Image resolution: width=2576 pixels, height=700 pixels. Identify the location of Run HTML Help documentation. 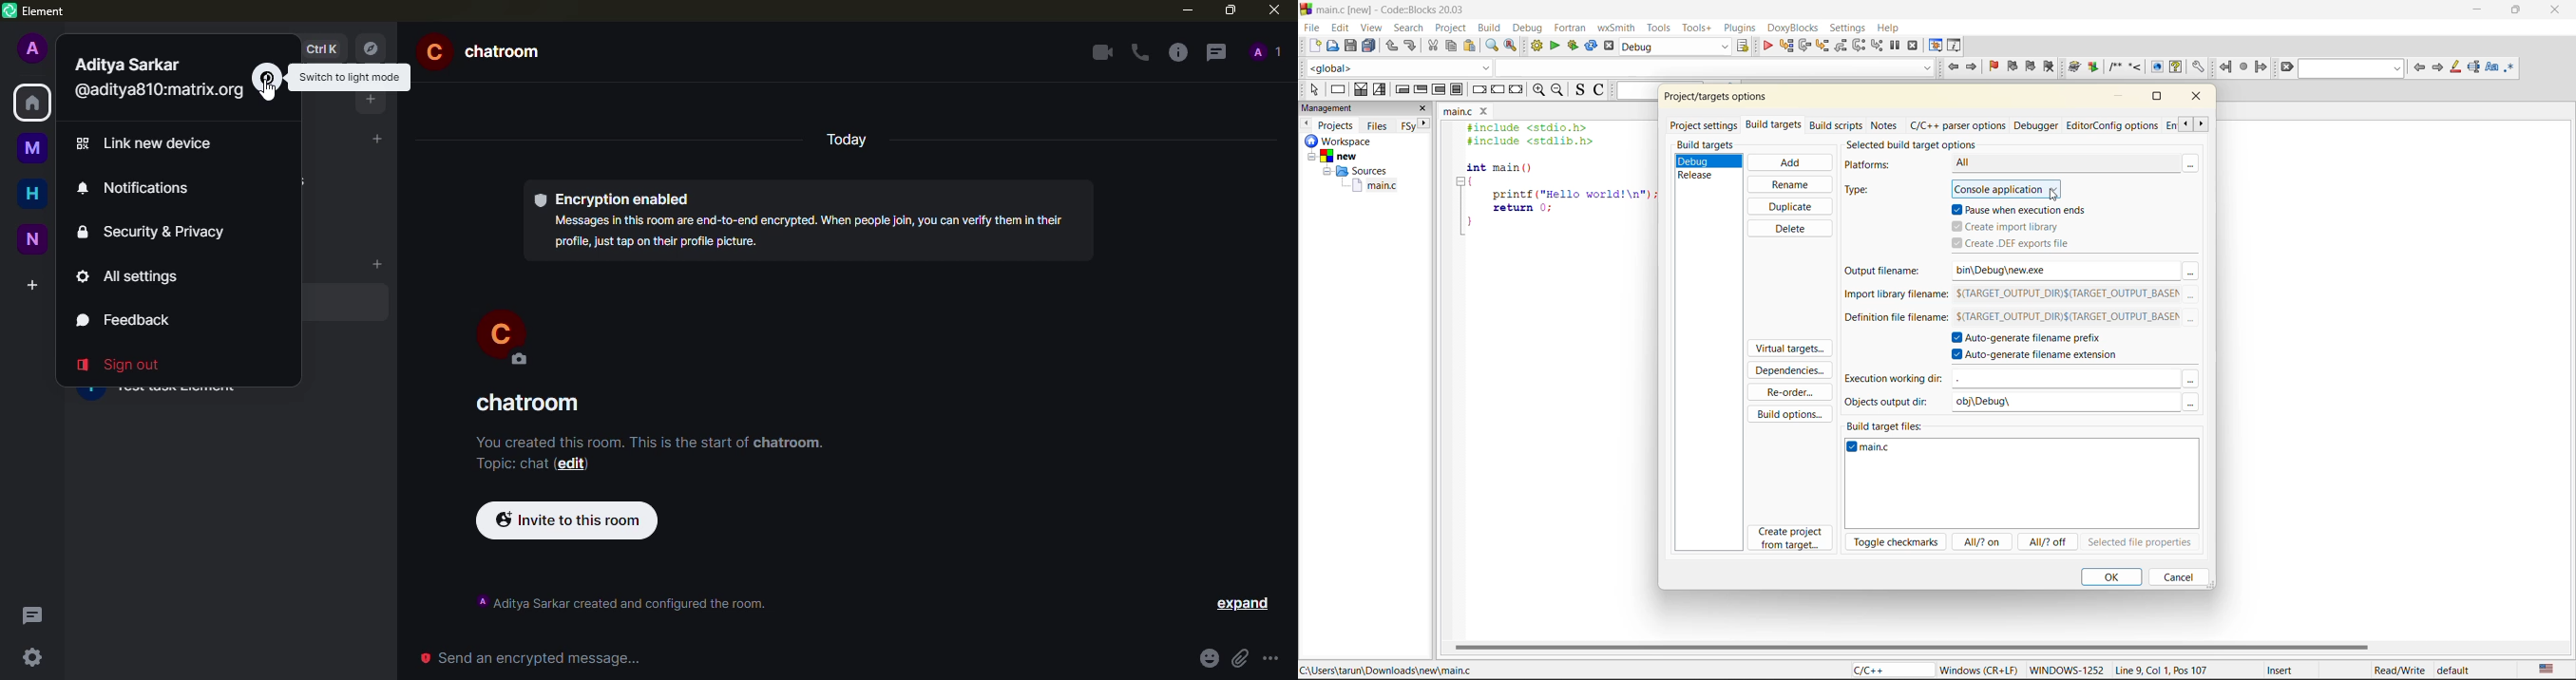
(2177, 67).